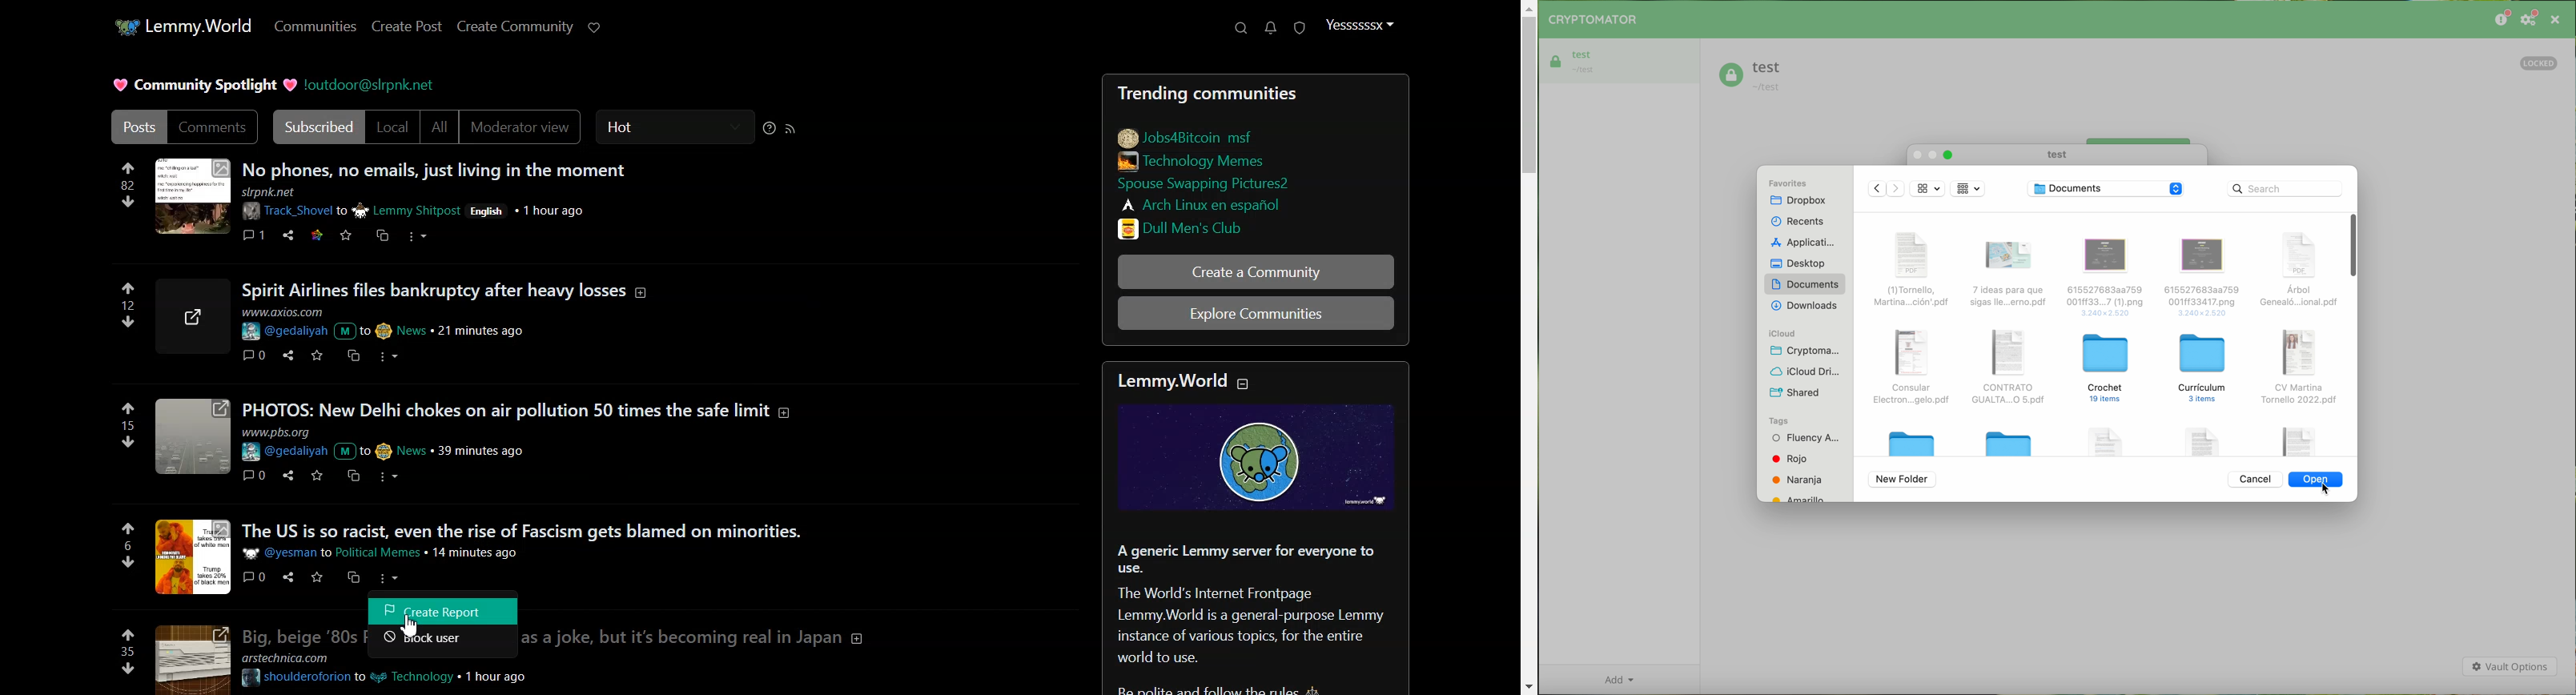  I want to click on icloud, so click(1782, 334).